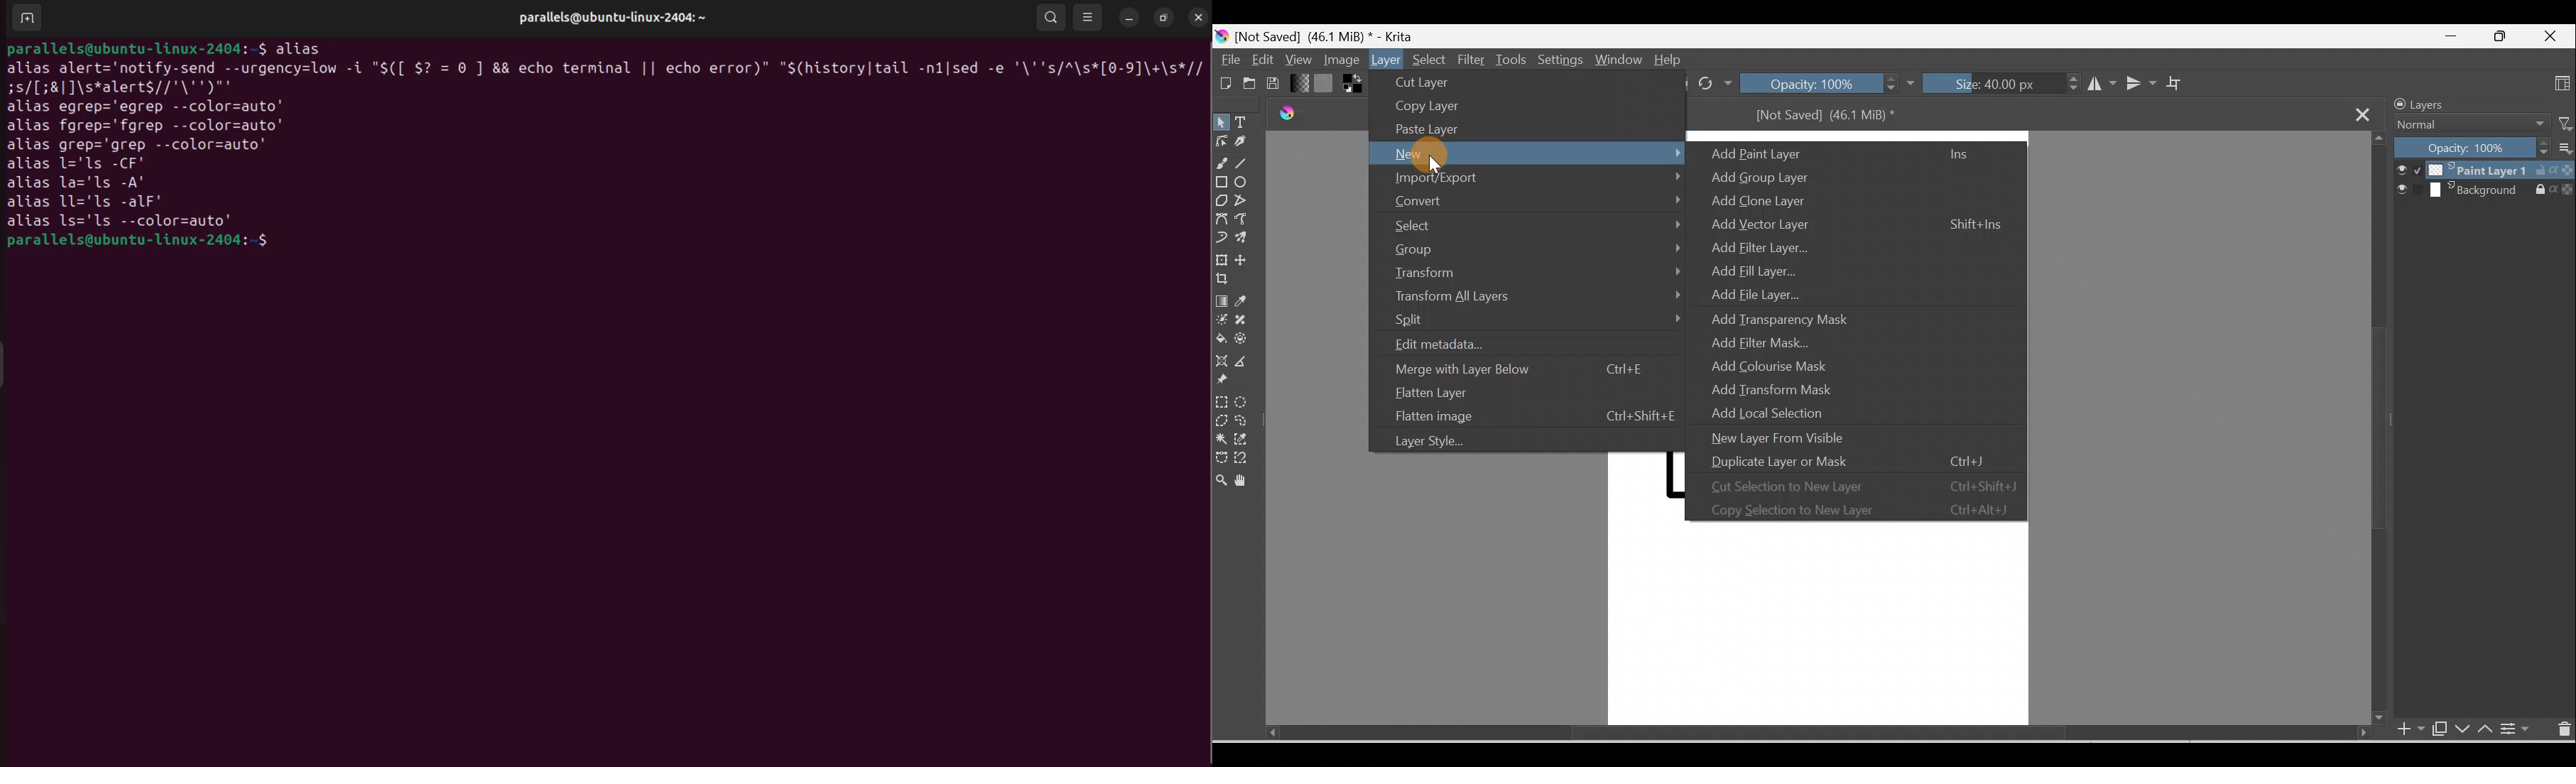 This screenshot has height=784, width=2576. Describe the element at coordinates (1298, 58) in the screenshot. I see `View` at that location.